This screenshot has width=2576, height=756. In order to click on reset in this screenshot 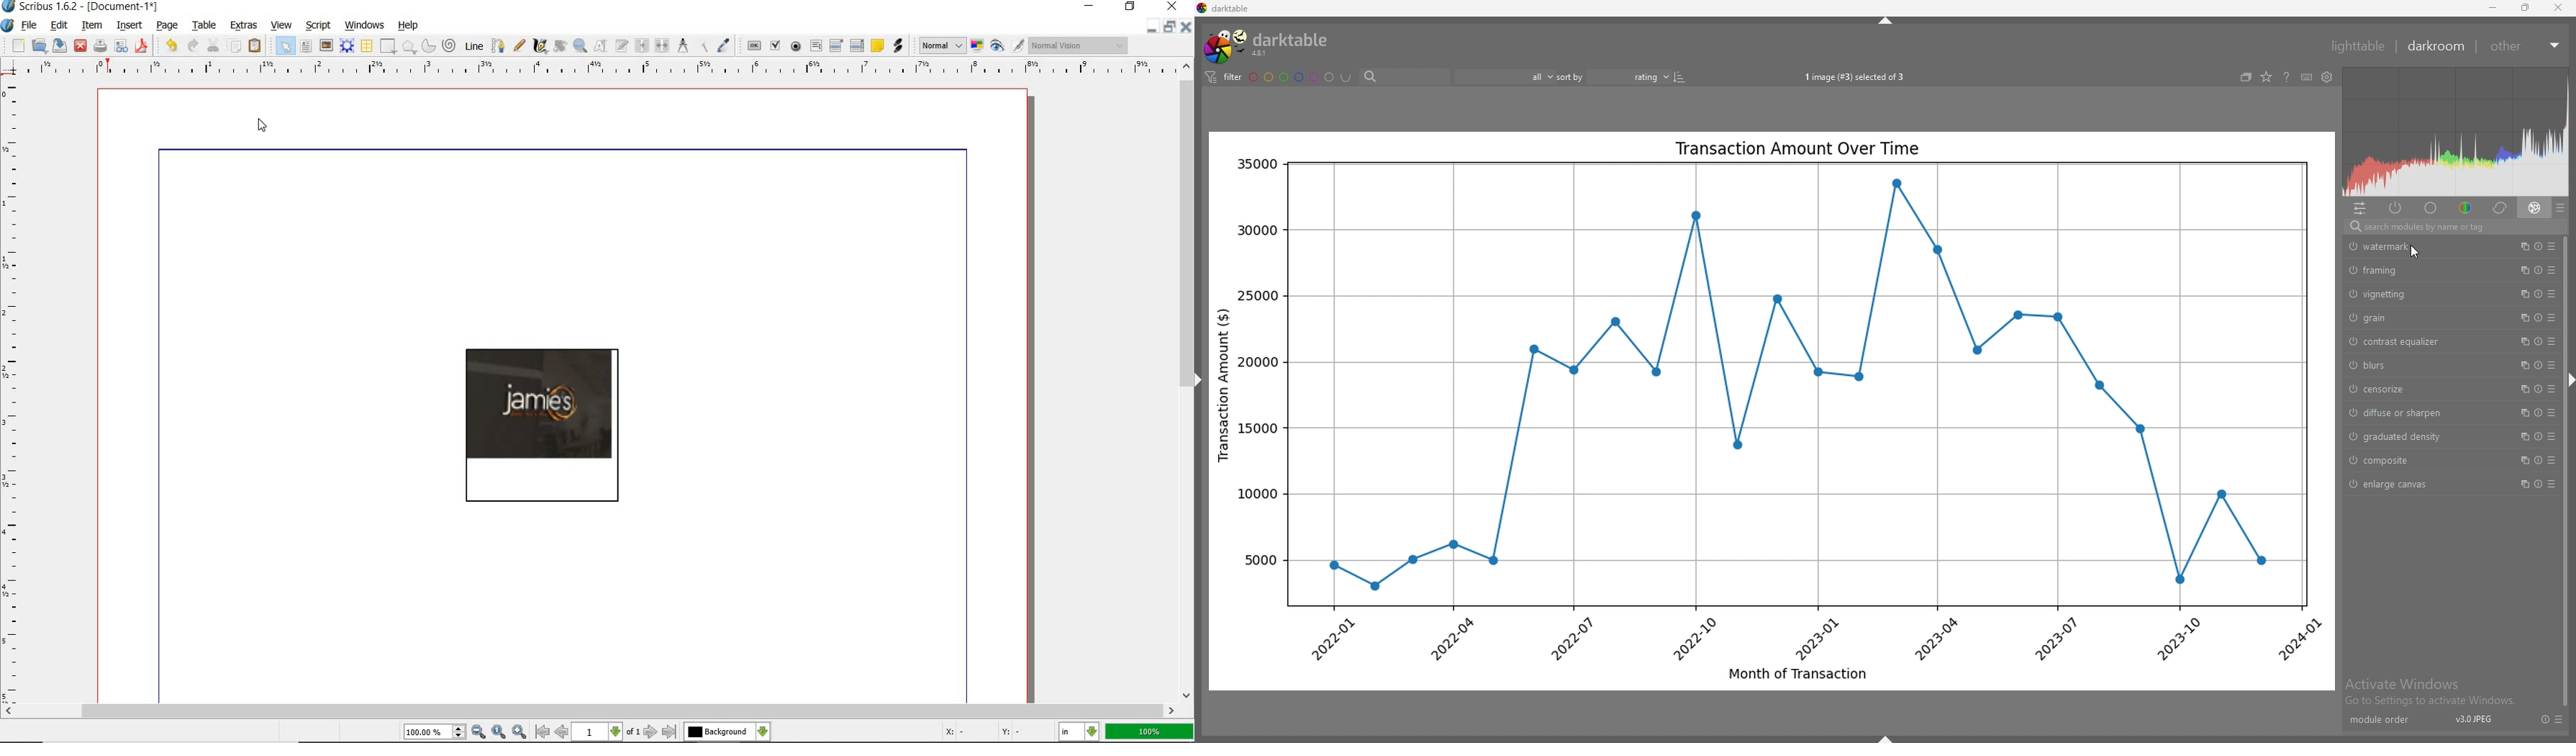, I will do `click(2537, 436)`.